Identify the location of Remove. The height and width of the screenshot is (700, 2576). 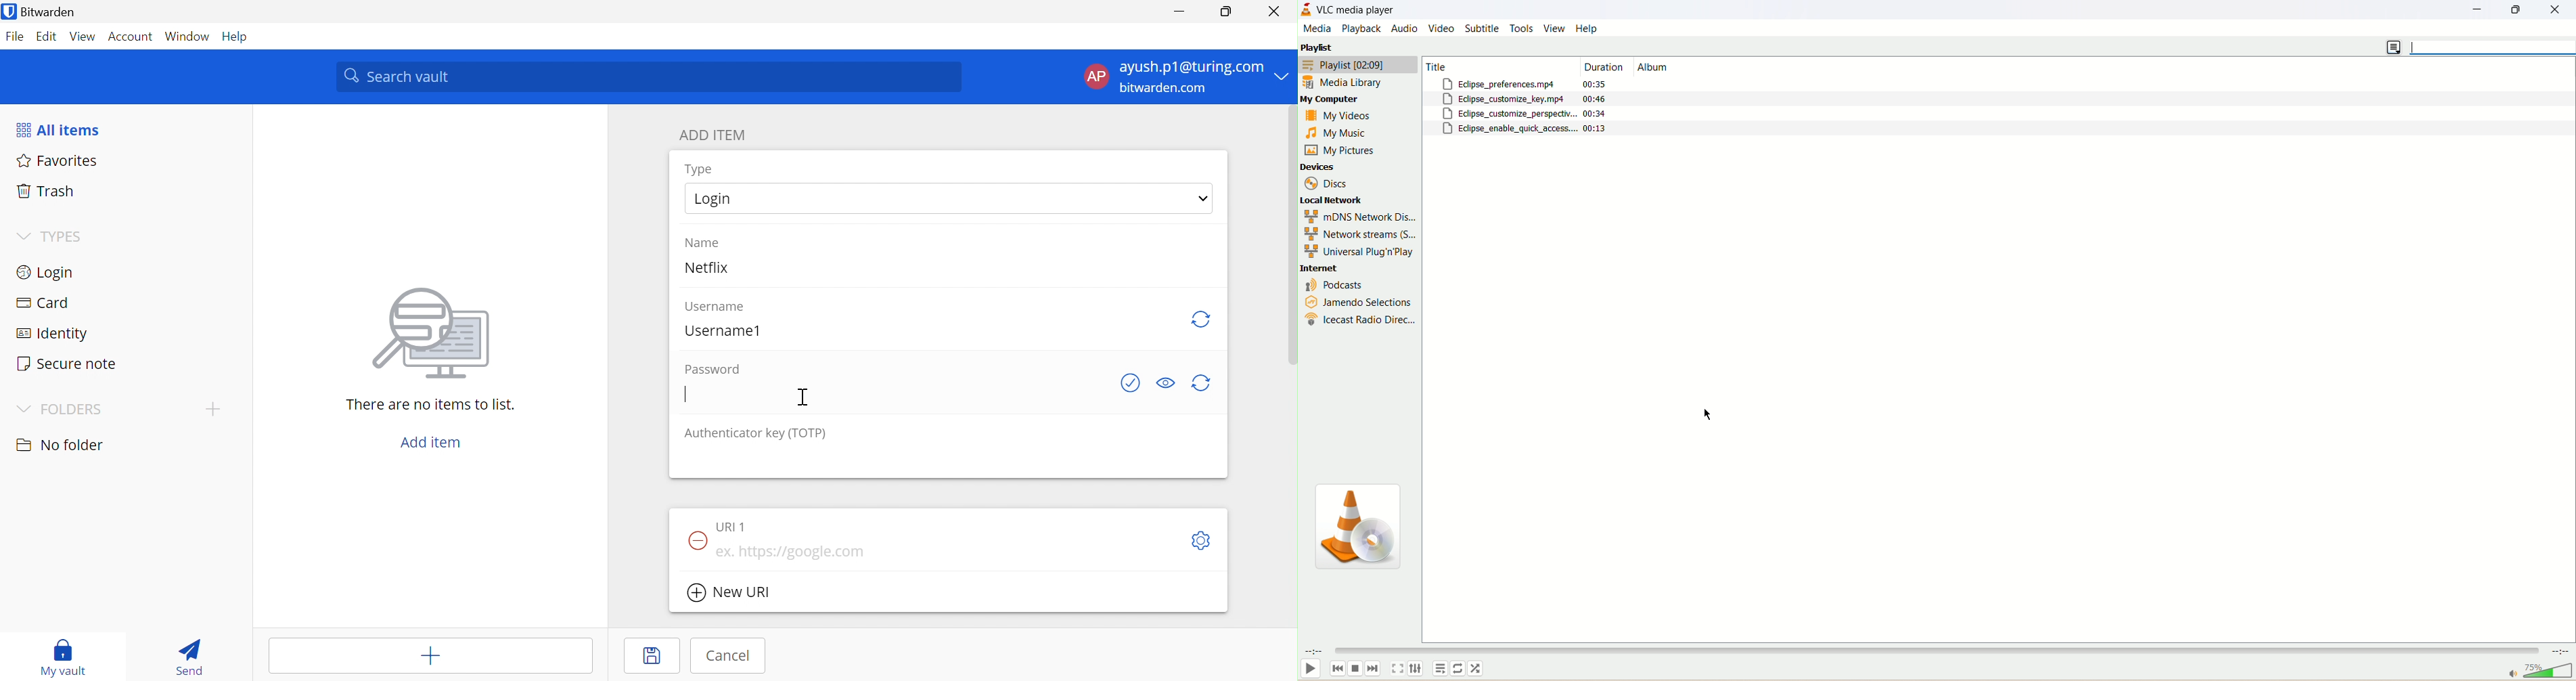
(697, 542).